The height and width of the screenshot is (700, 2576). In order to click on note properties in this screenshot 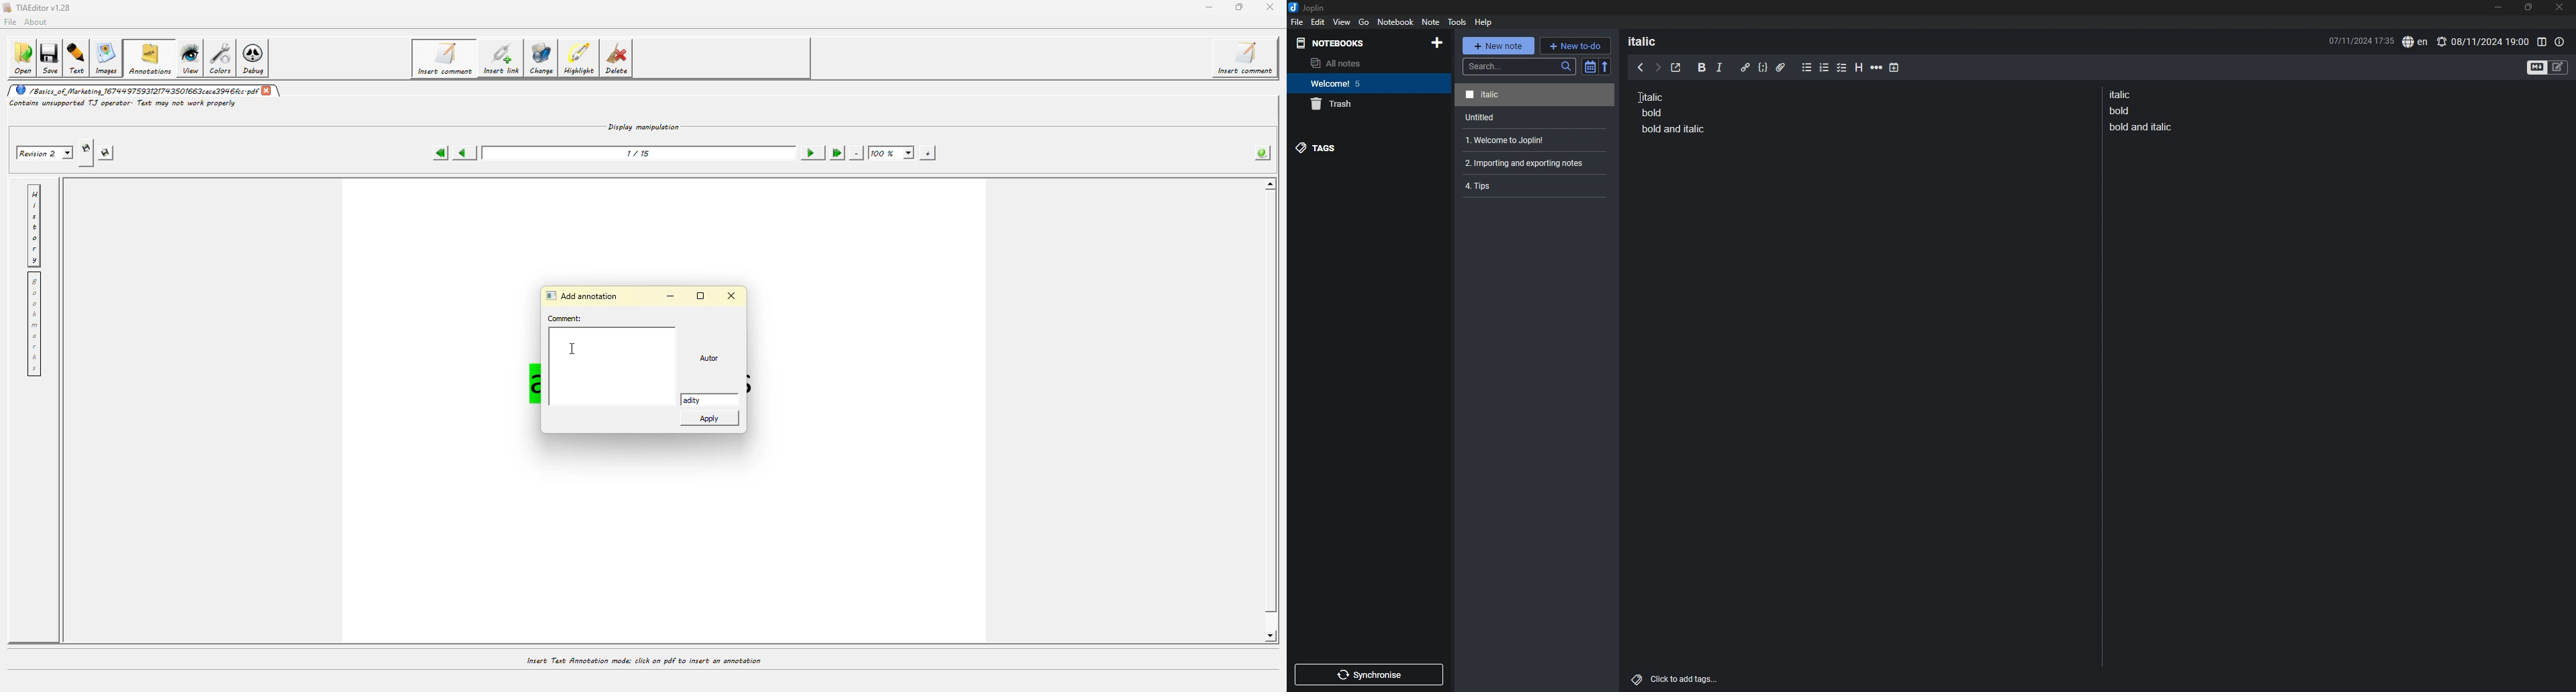, I will do `click(2560, 42)`.